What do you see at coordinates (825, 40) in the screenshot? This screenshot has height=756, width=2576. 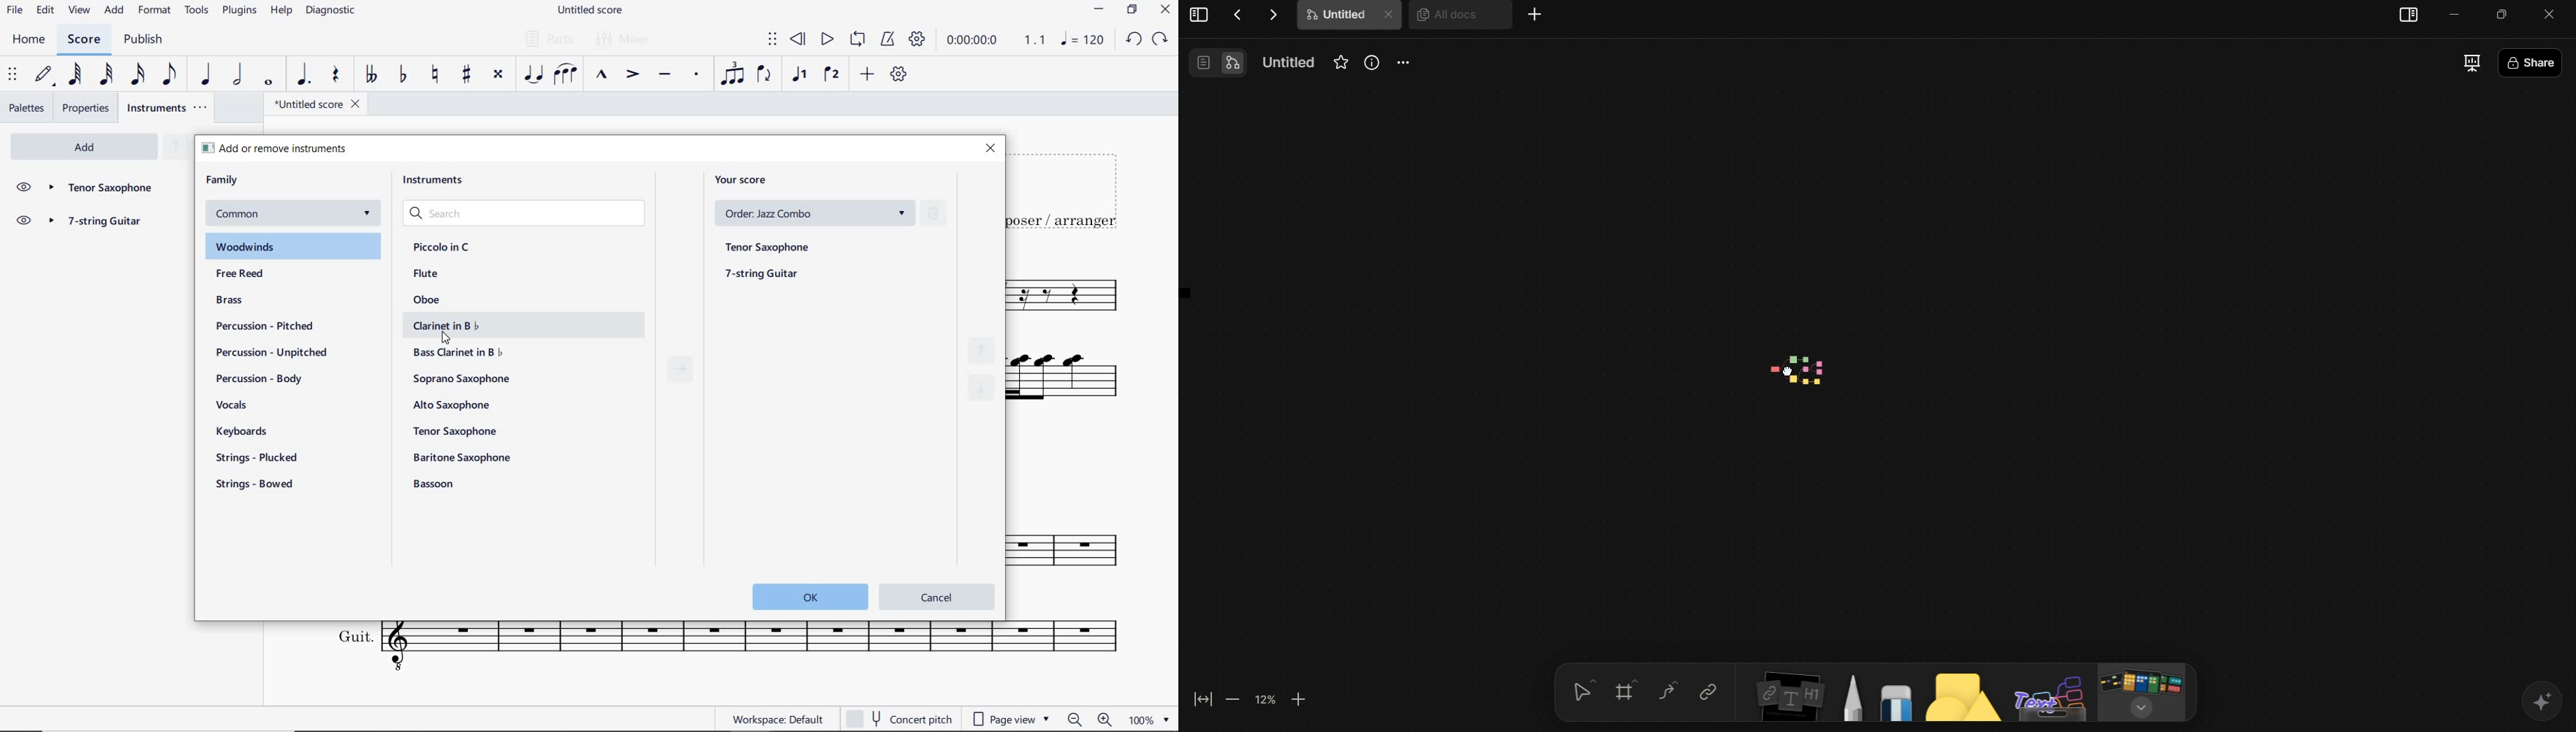 I see `PLAY` at bounding box center [825, 40].